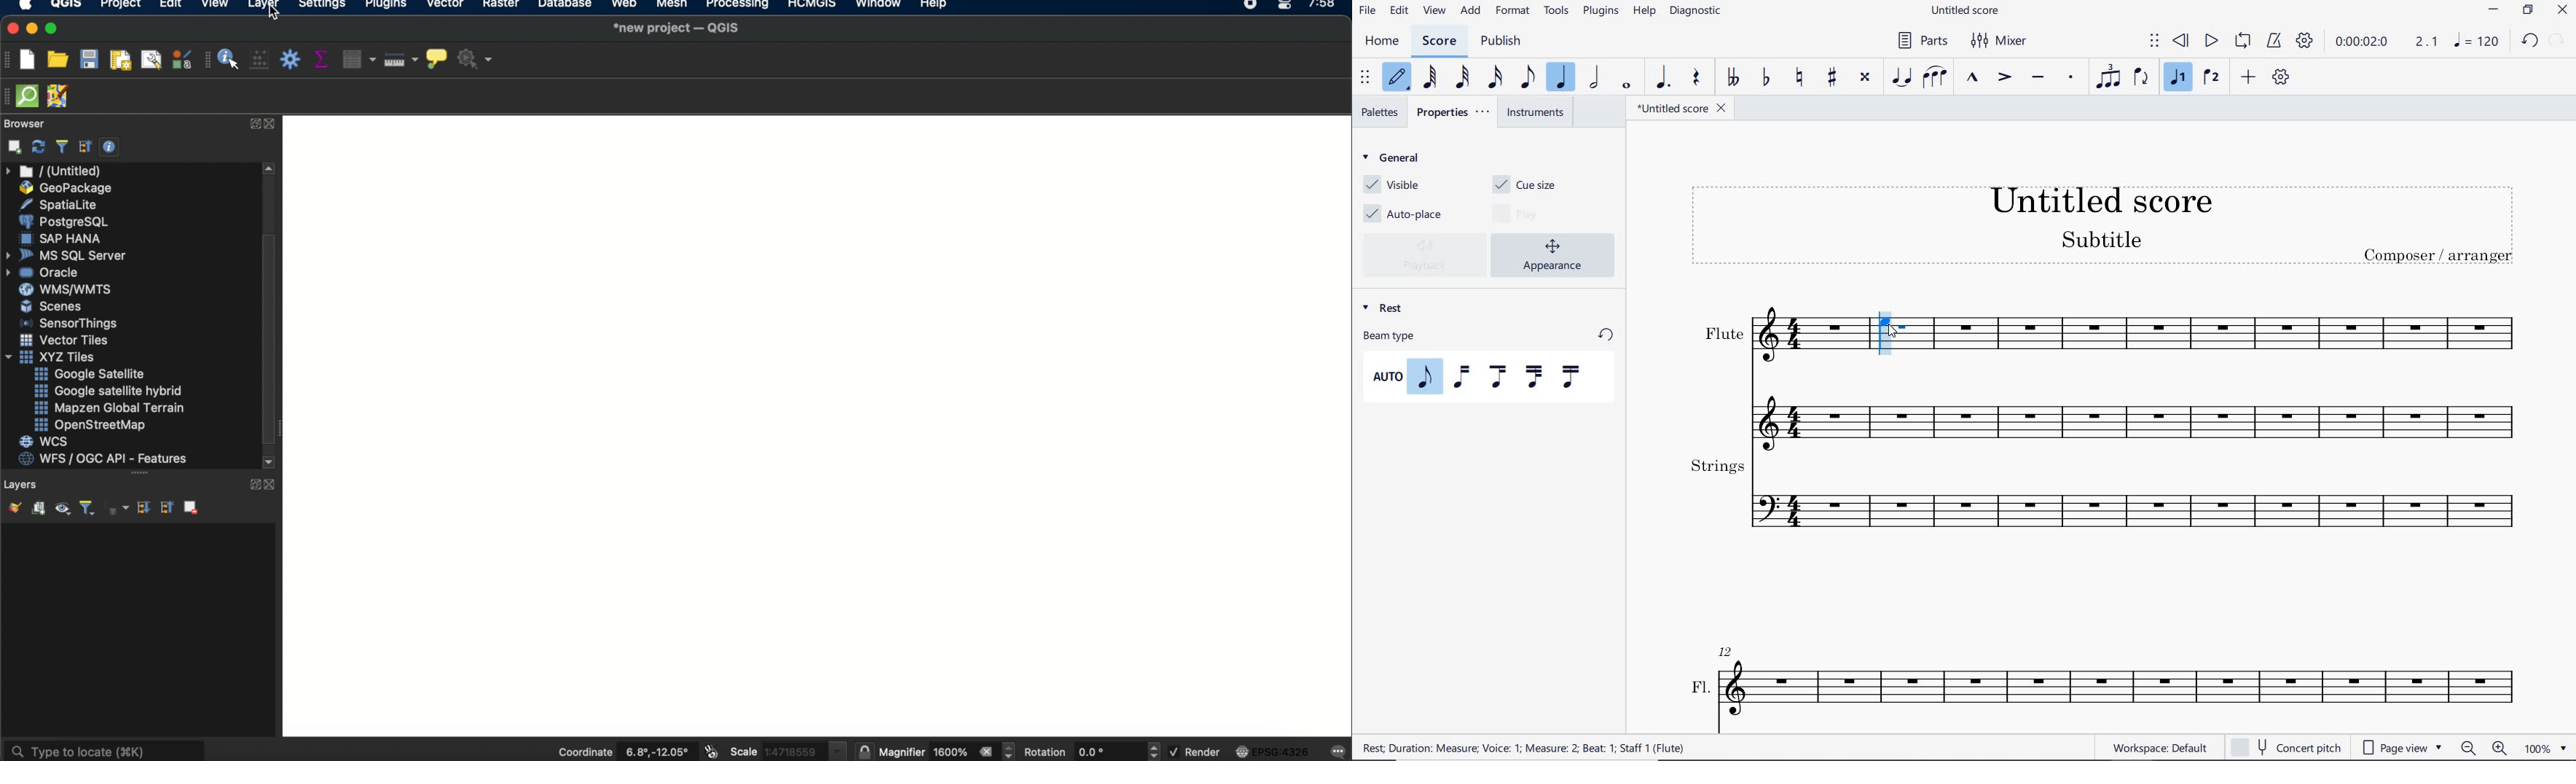 This screenshot has width=2576, height=784. Describe the element at coordinates (11, 29) in the screenshot. I see `close` at that location.